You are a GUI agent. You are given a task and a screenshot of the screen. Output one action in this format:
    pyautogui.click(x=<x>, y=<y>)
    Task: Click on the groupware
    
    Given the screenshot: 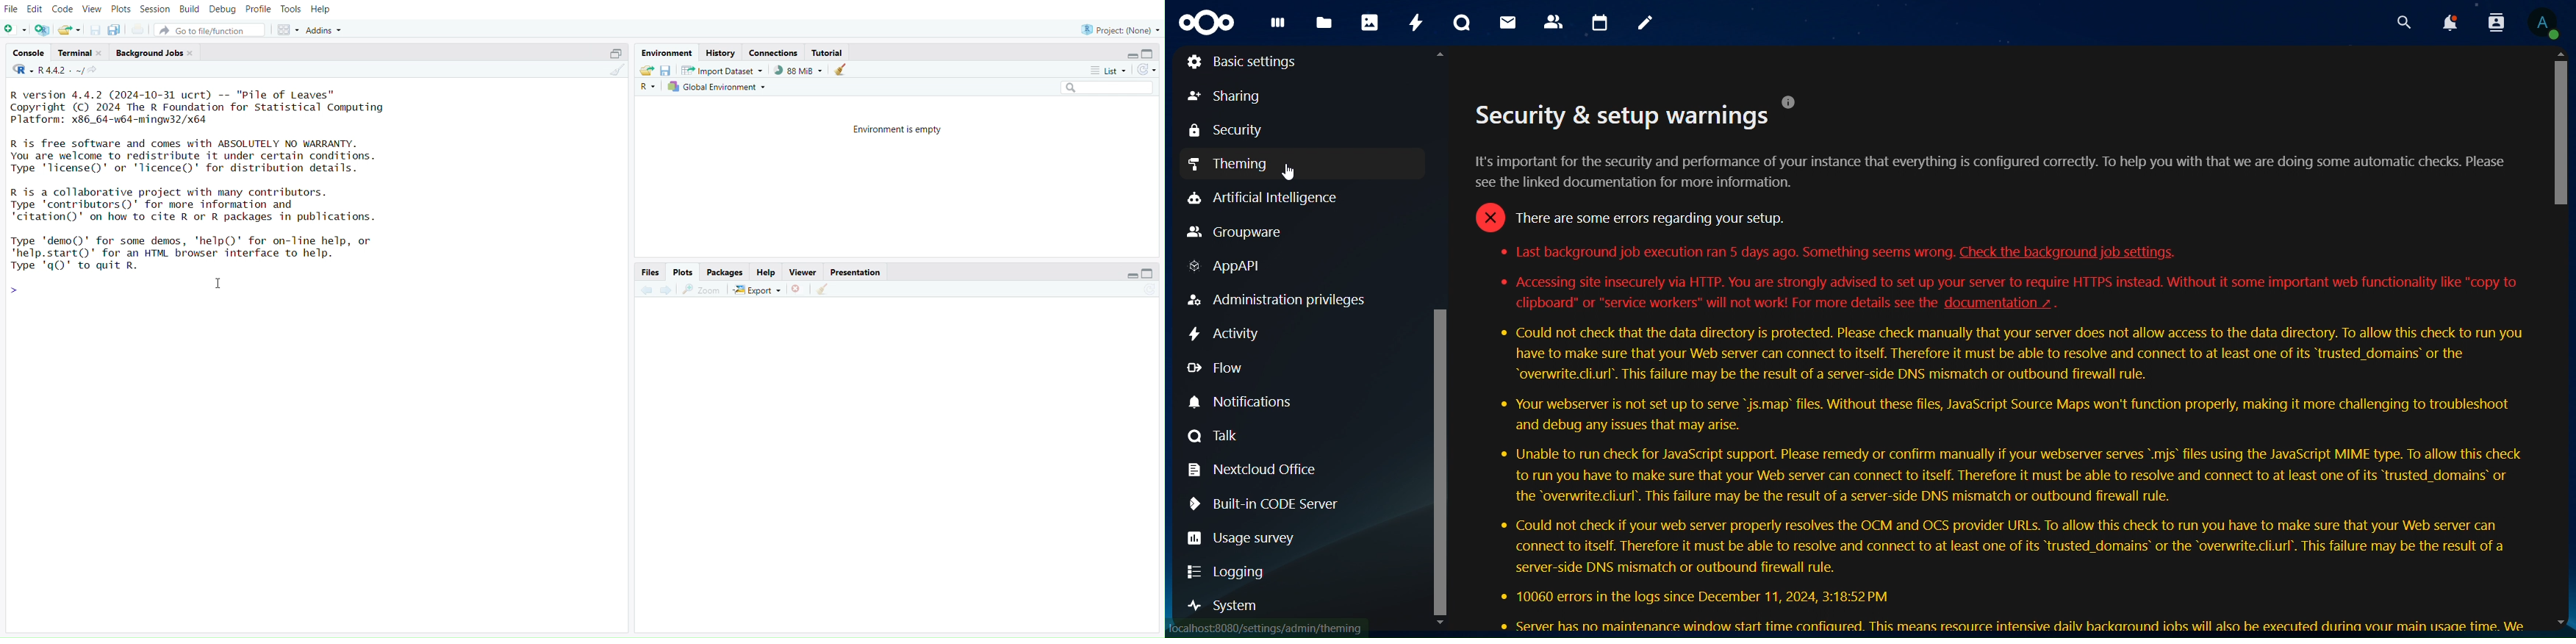 What is the action you would take?
    pyautogui.click(x=1237, y=232)
    